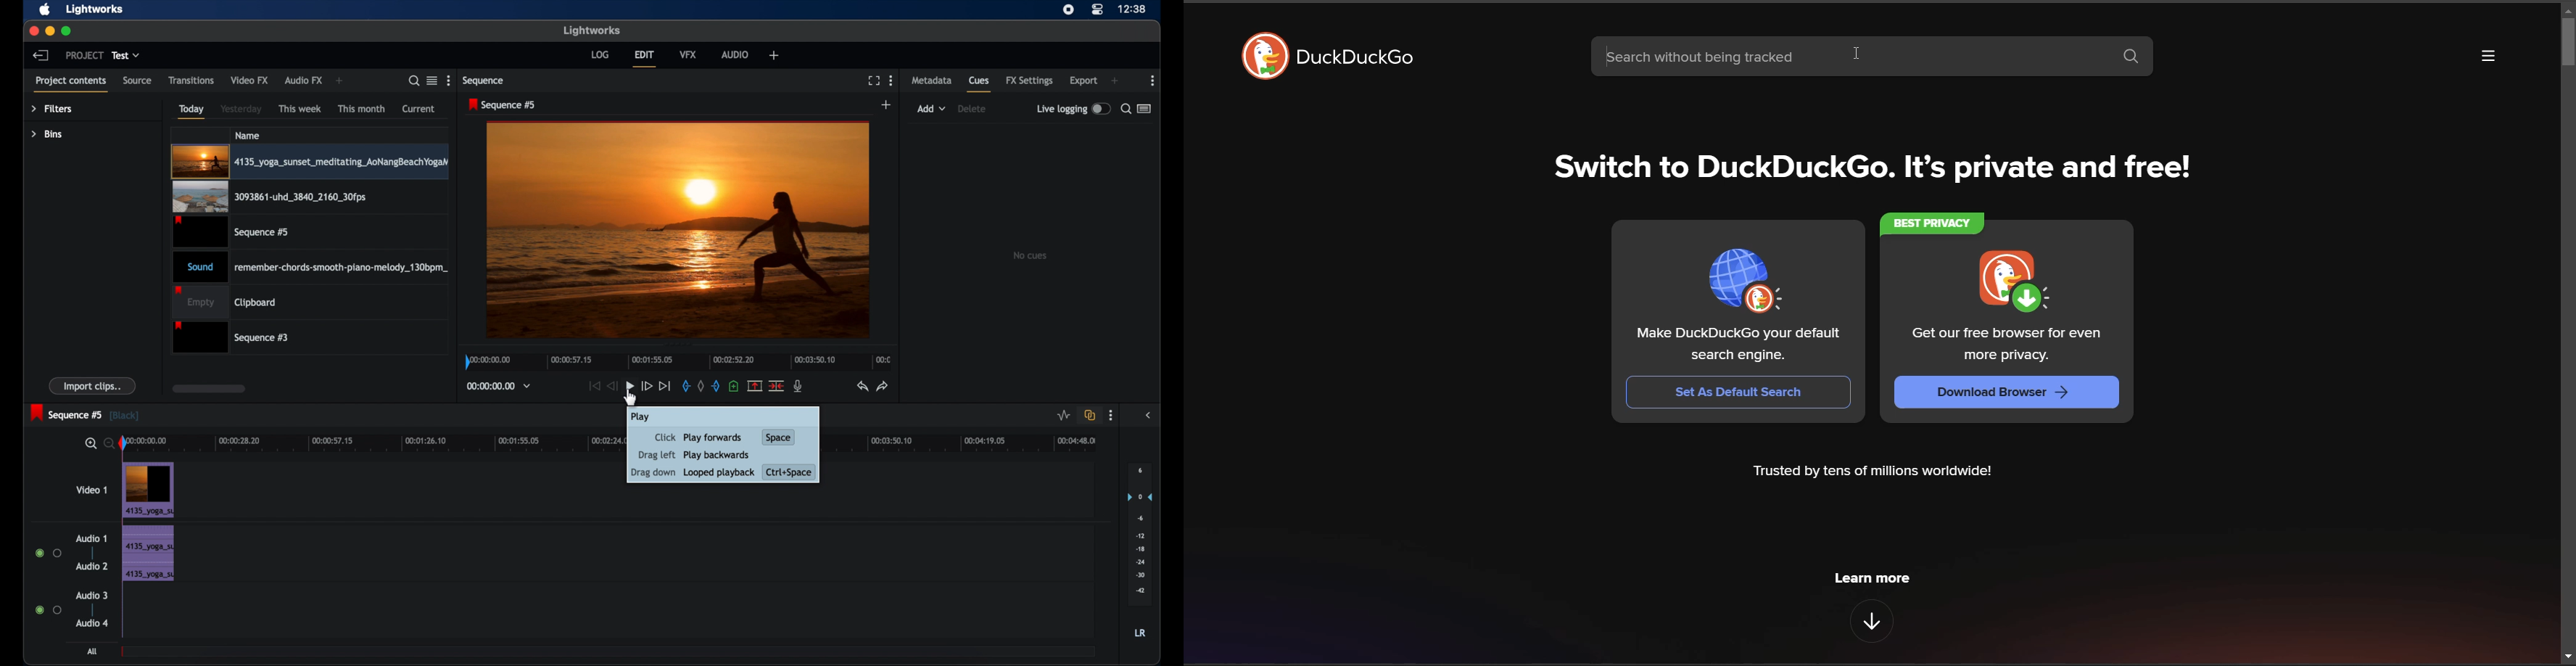 The width and height of the screenshot is (2576, 672). What do you see at coordinates (92, 651) in the screenshot?
I see `all` at bounding box center [92, 651].